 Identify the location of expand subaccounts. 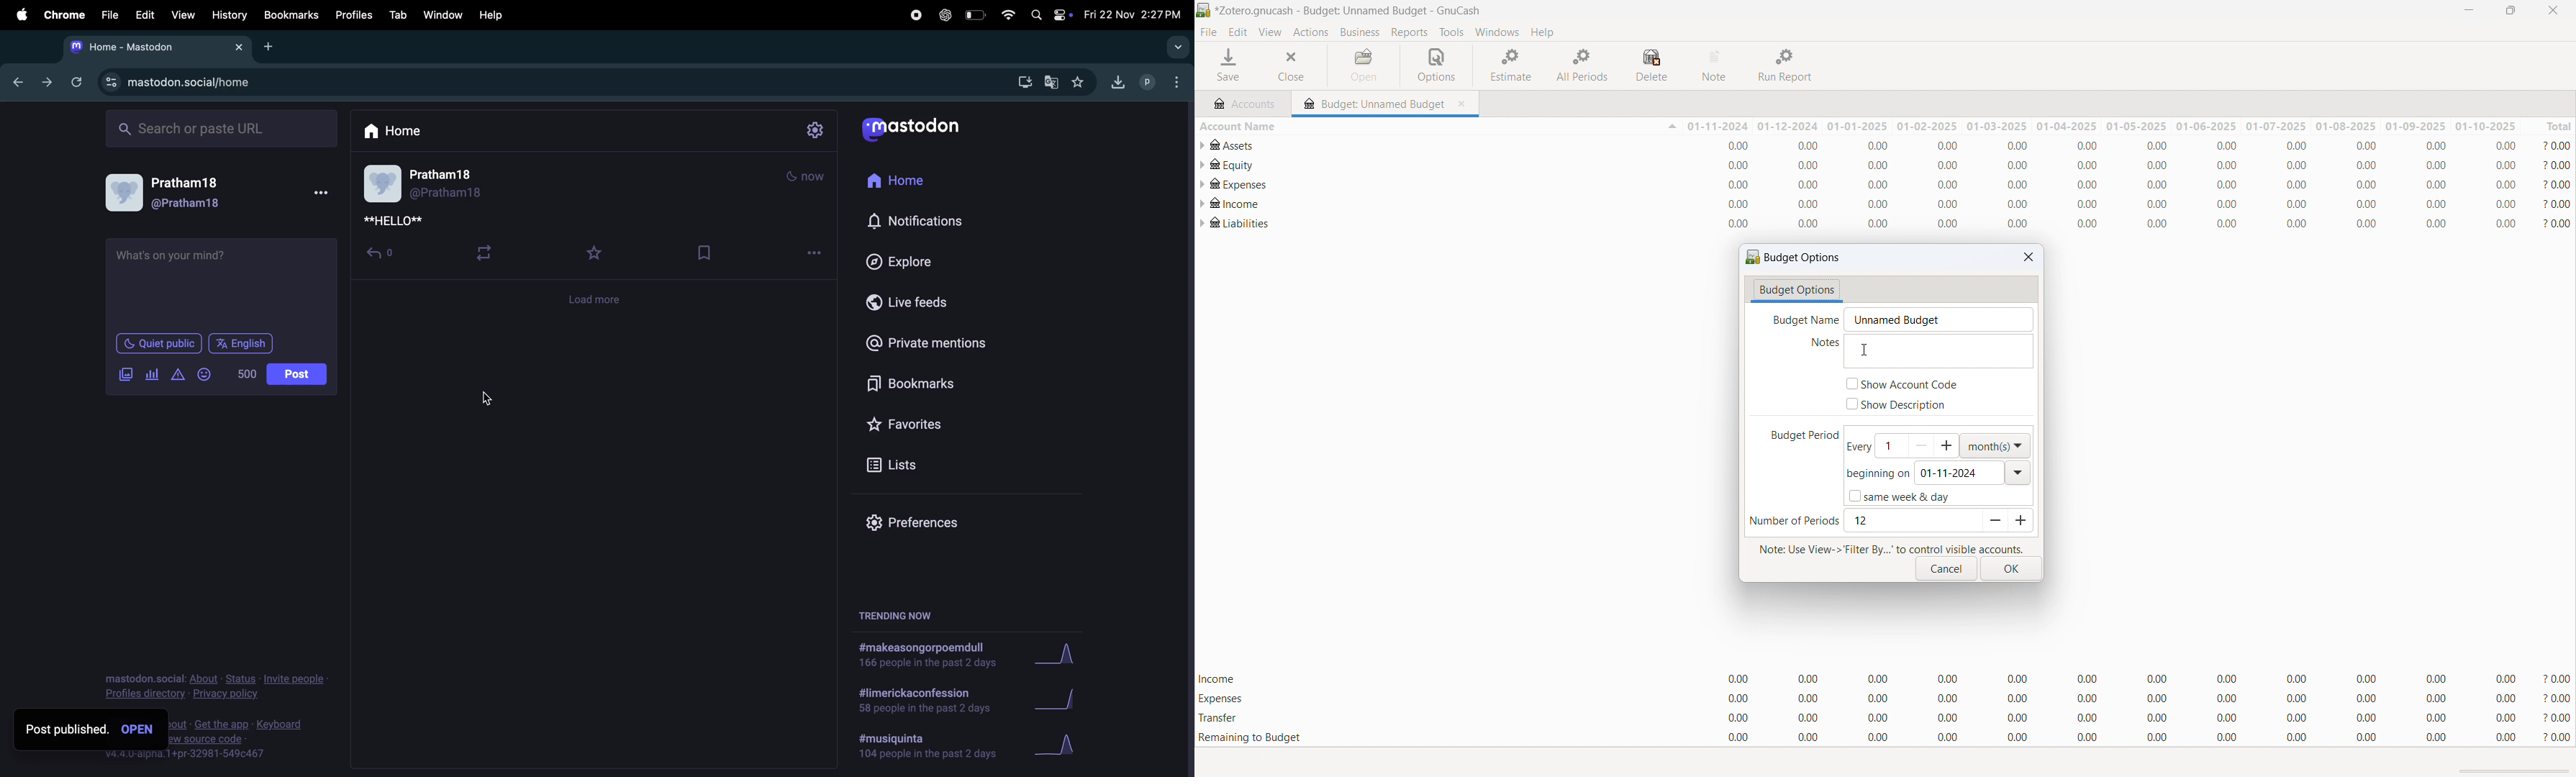
(1203, 183).